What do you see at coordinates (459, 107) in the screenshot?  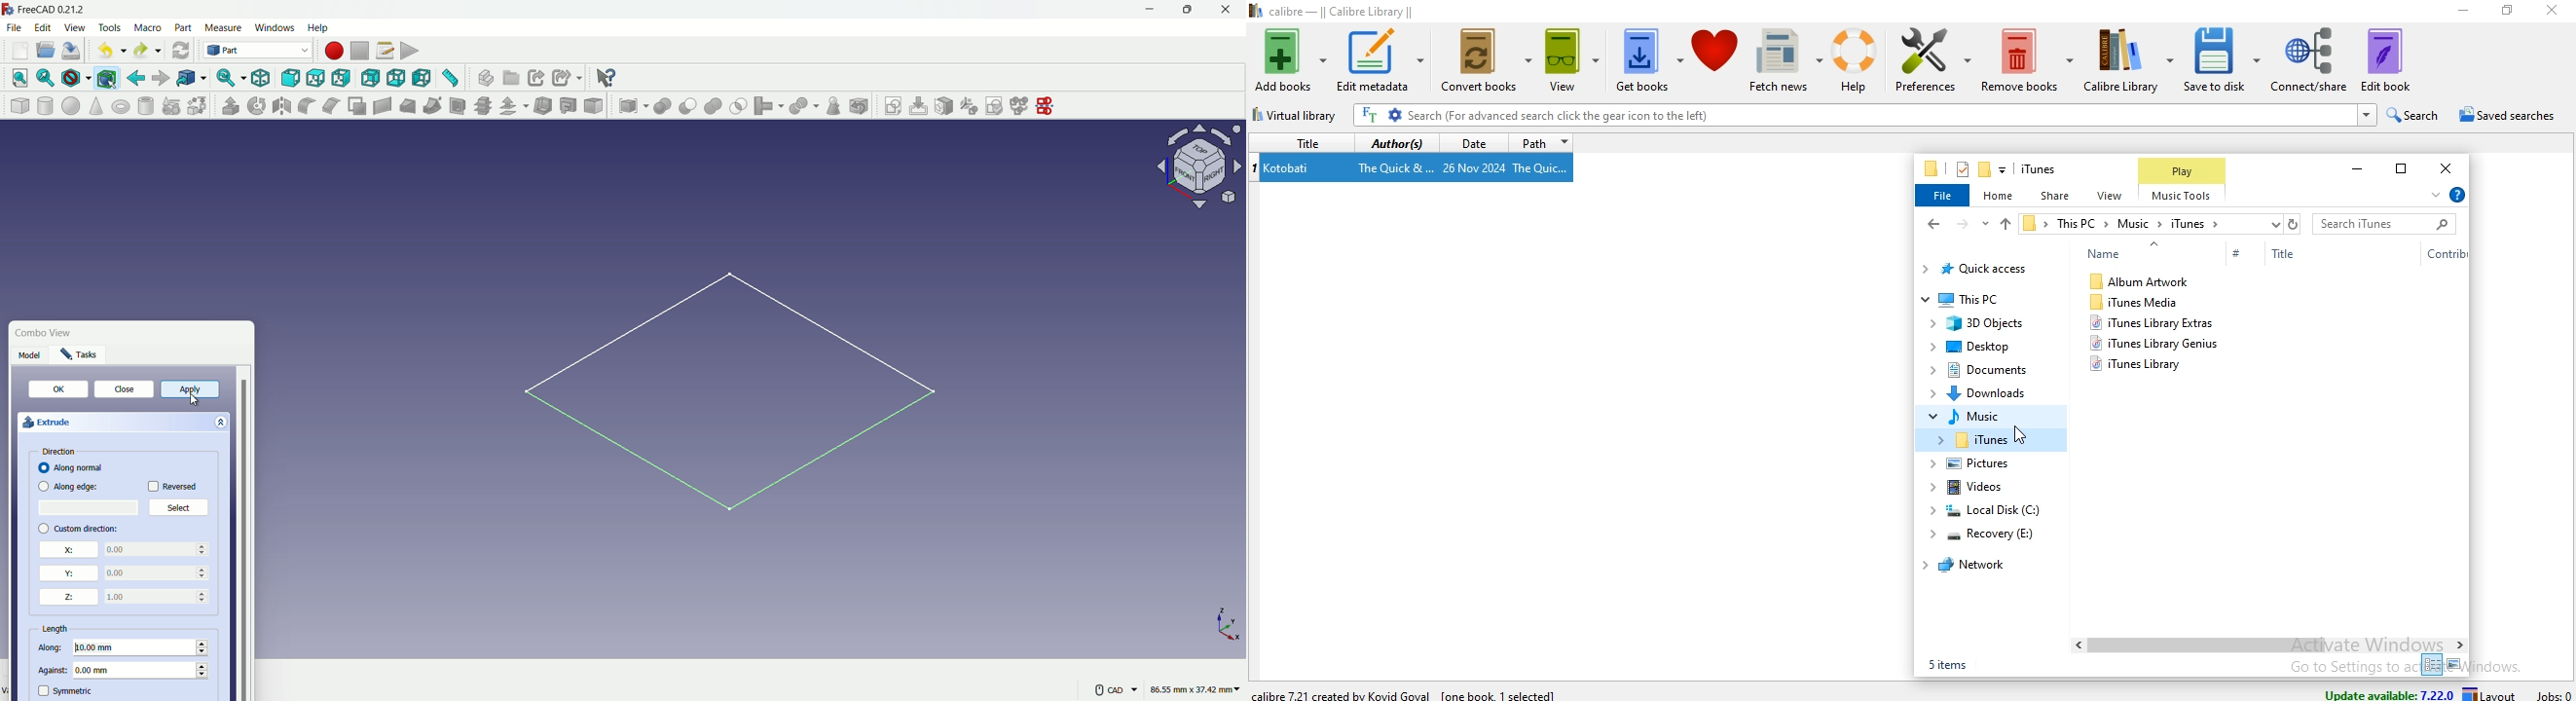 I see `section` at bounding box center [459, 107].